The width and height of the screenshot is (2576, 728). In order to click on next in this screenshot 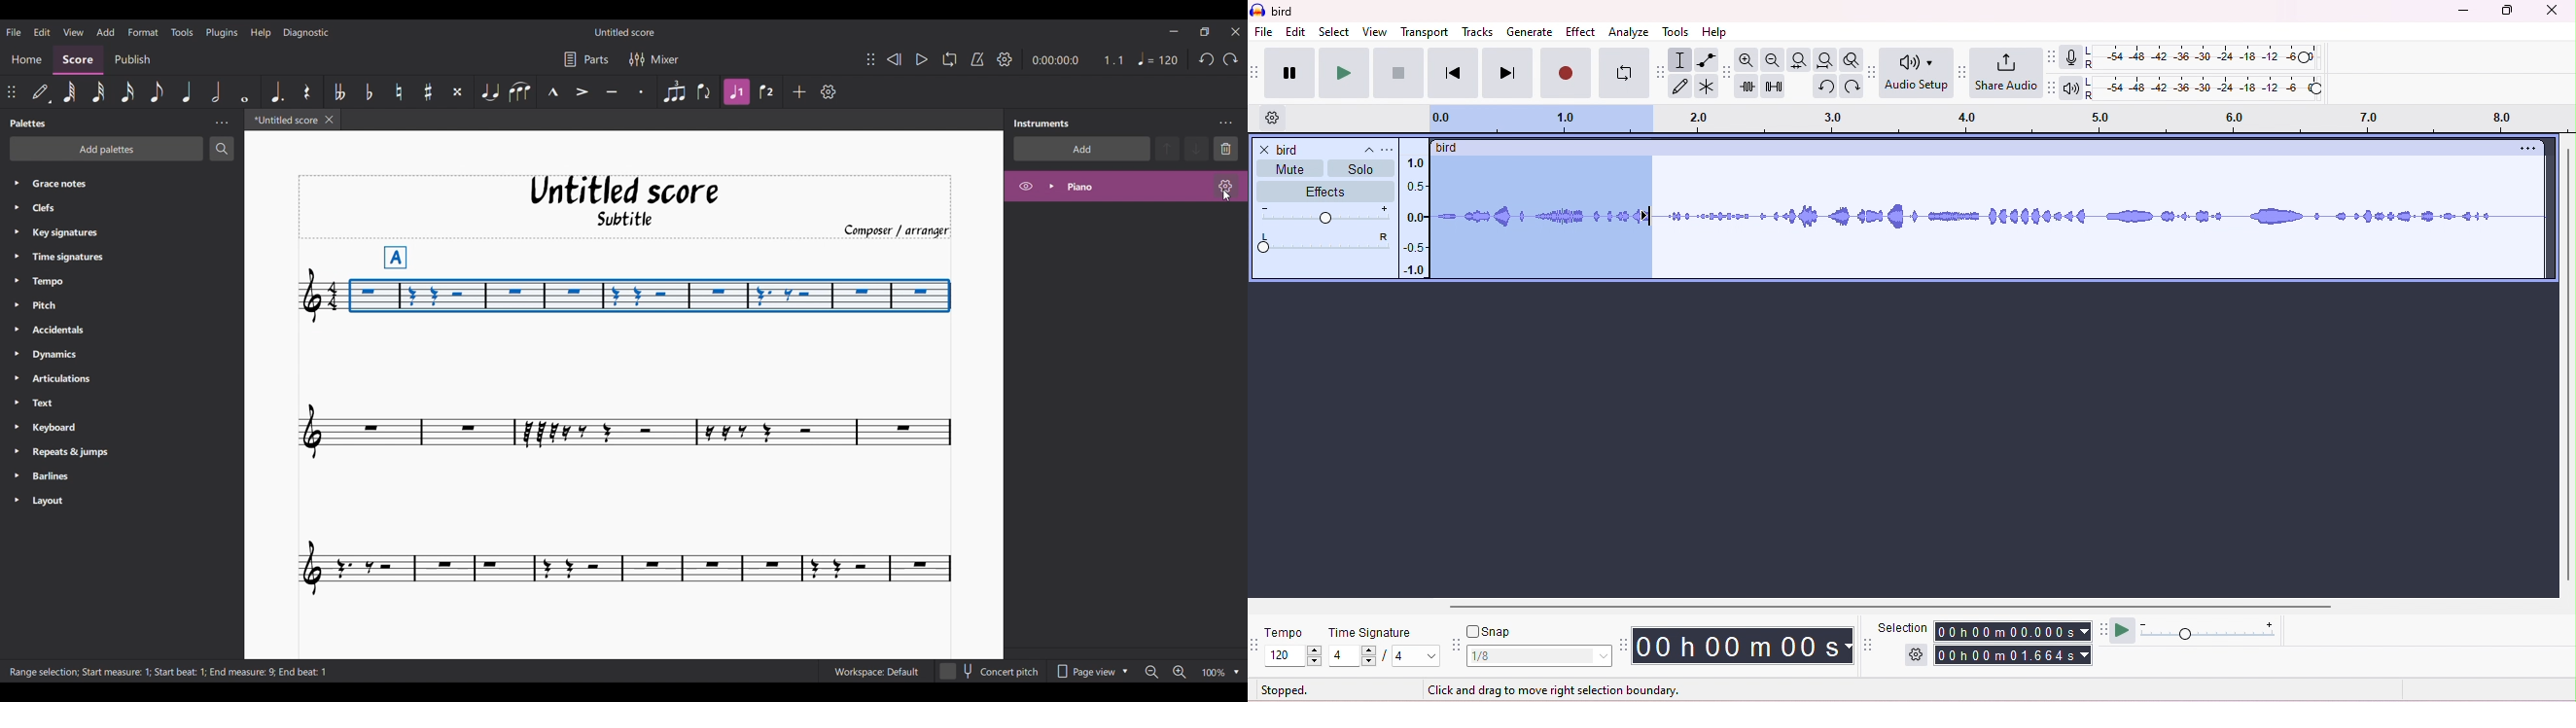, I will do `click(1508, 73)`.